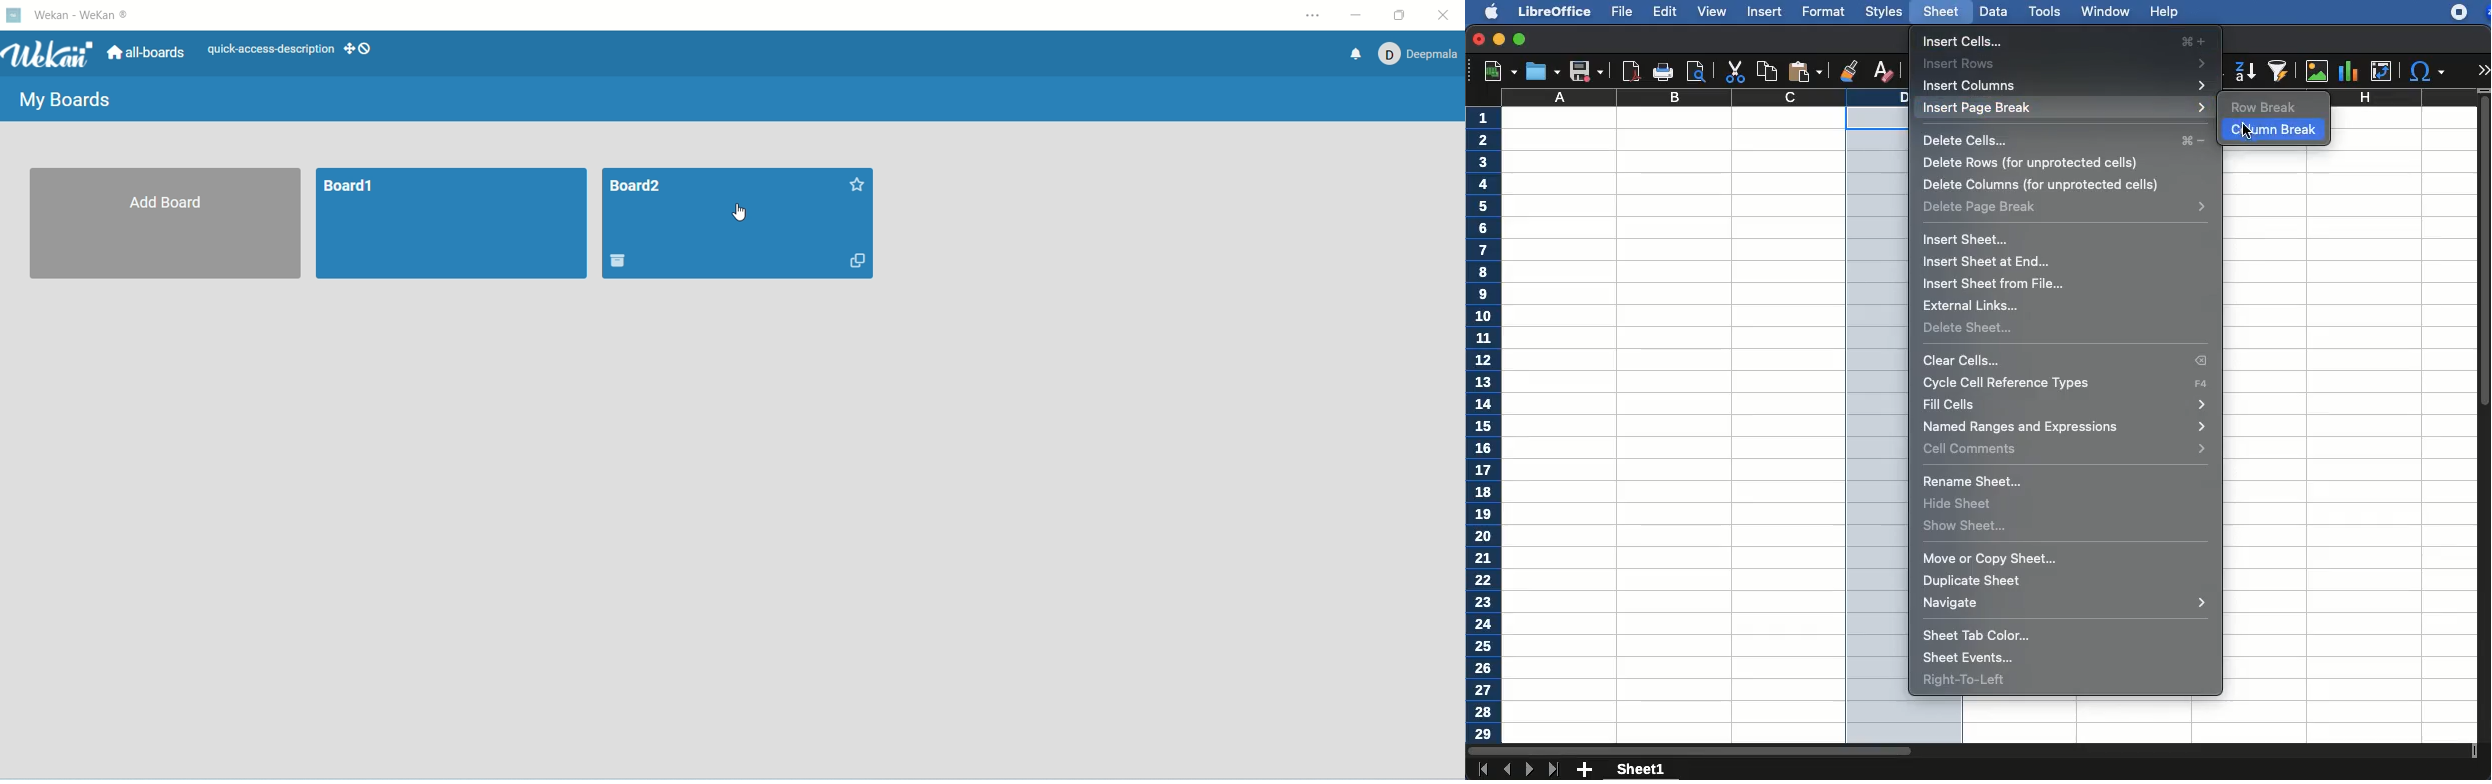  I want to click on duplicate sheet, so click(1973, 583).